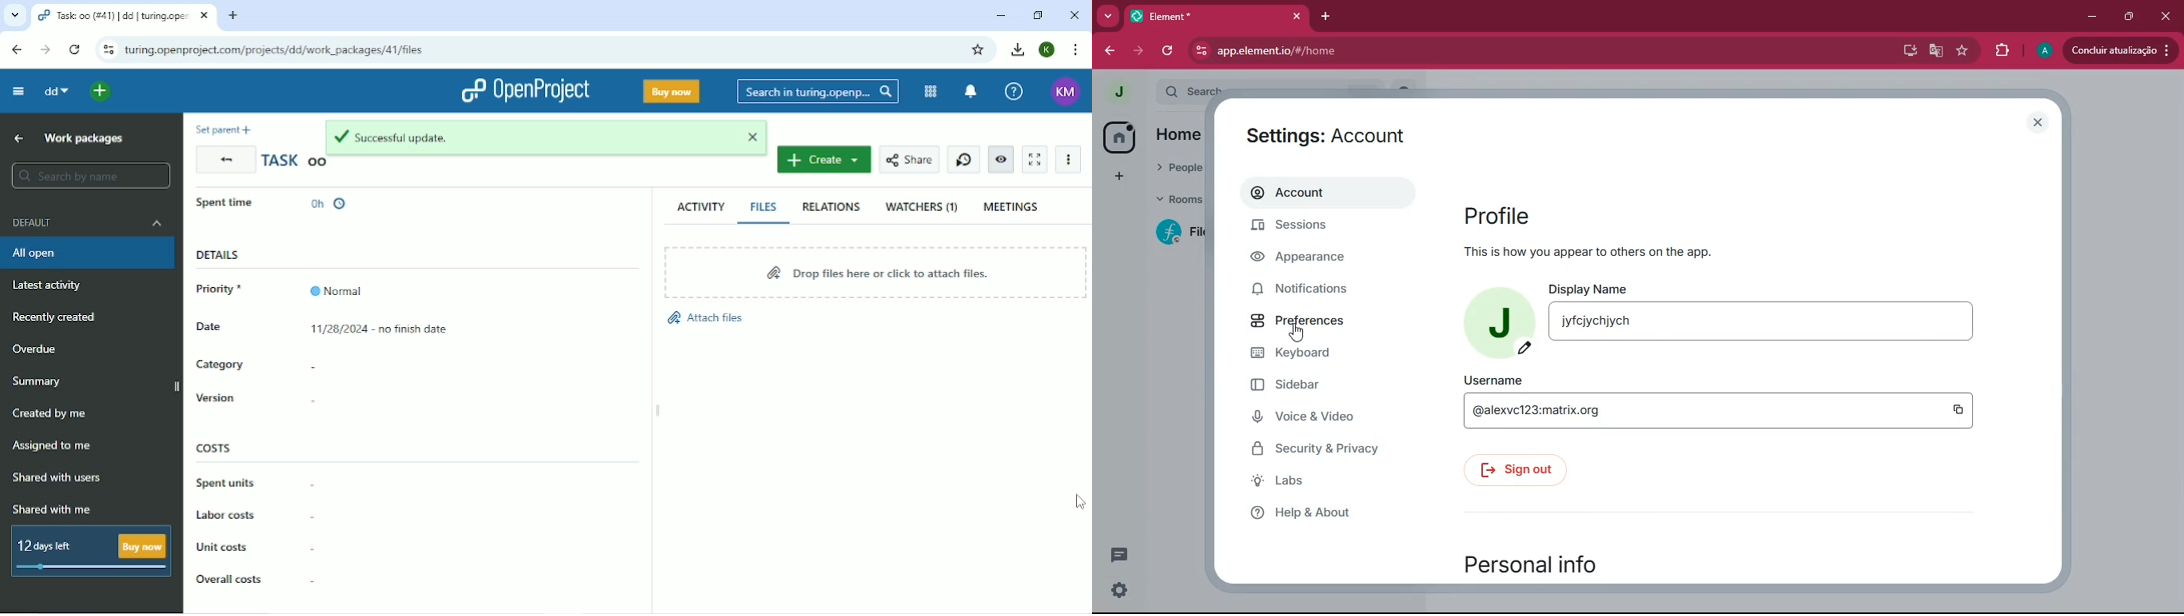 This screenshot has width=2184, height=616. What do you see at coordinates (1119, 555) in the screenshot?
I see `threads` at bounding box center [1119, 555].